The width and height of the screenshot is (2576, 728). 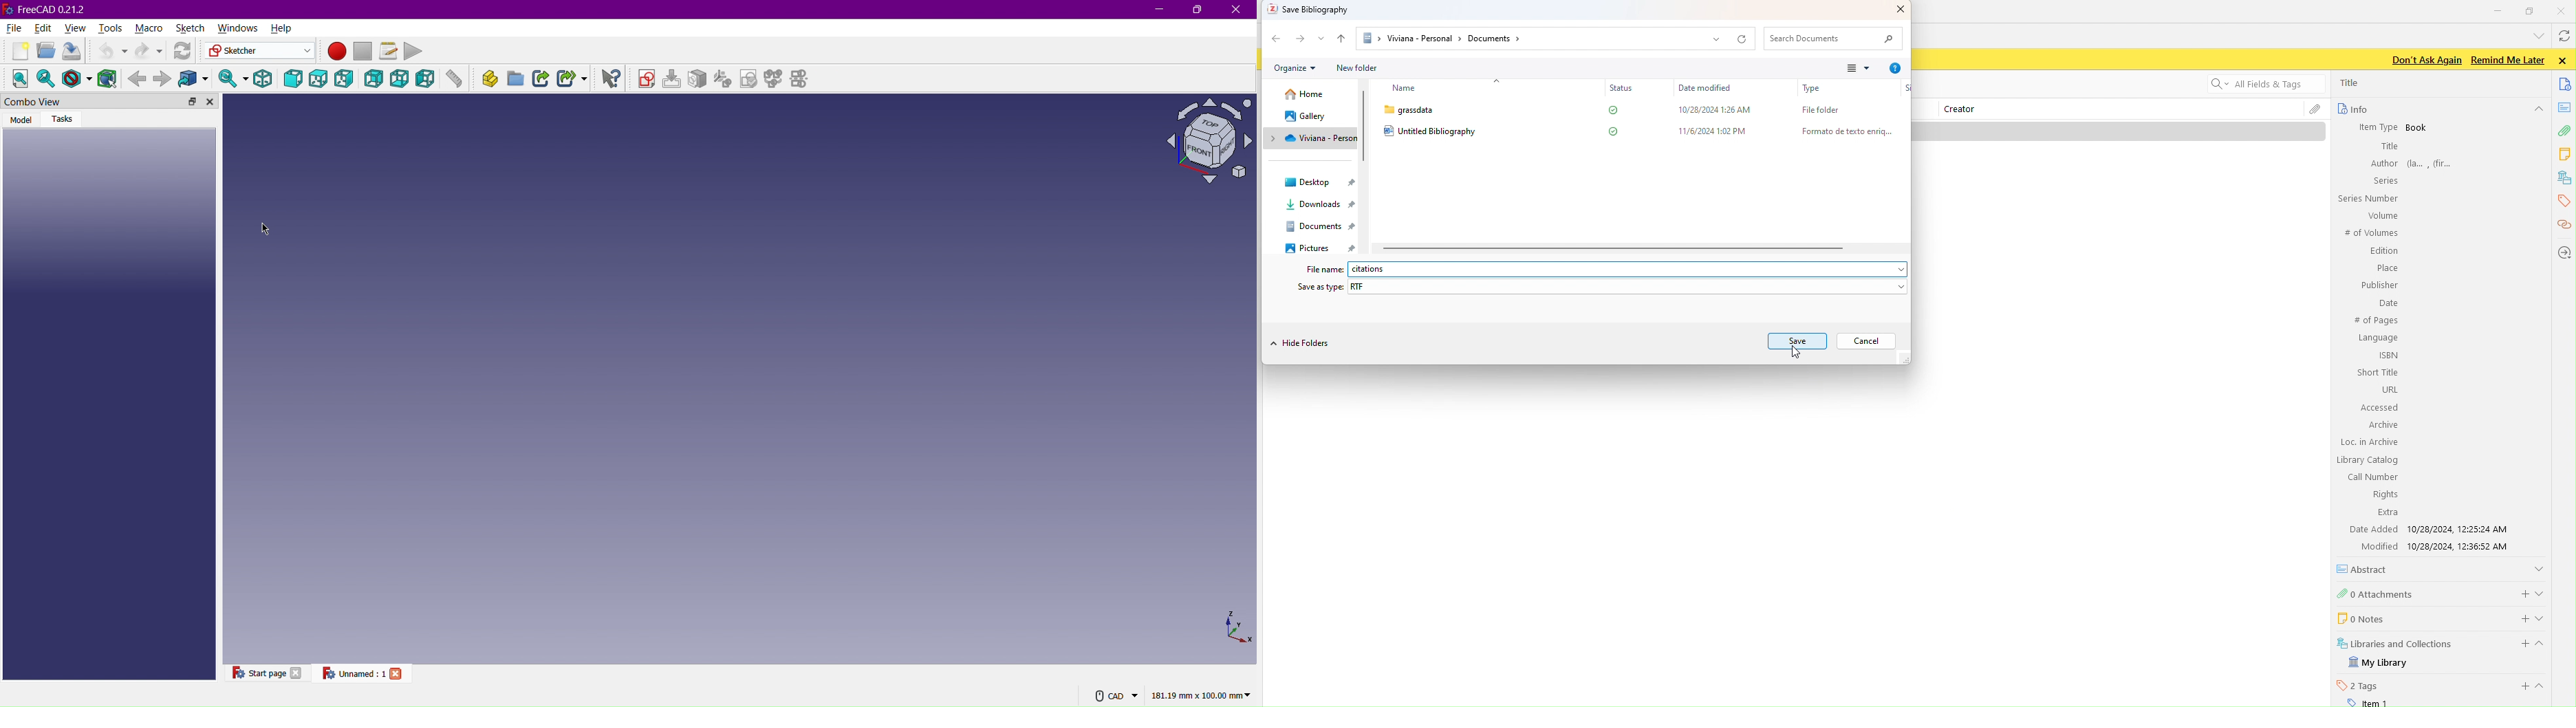 What do you see at coordinates (1843, 131) in the screenshot?
I see `Formato de texto enfiq...` at bounding box center [1843, 131].